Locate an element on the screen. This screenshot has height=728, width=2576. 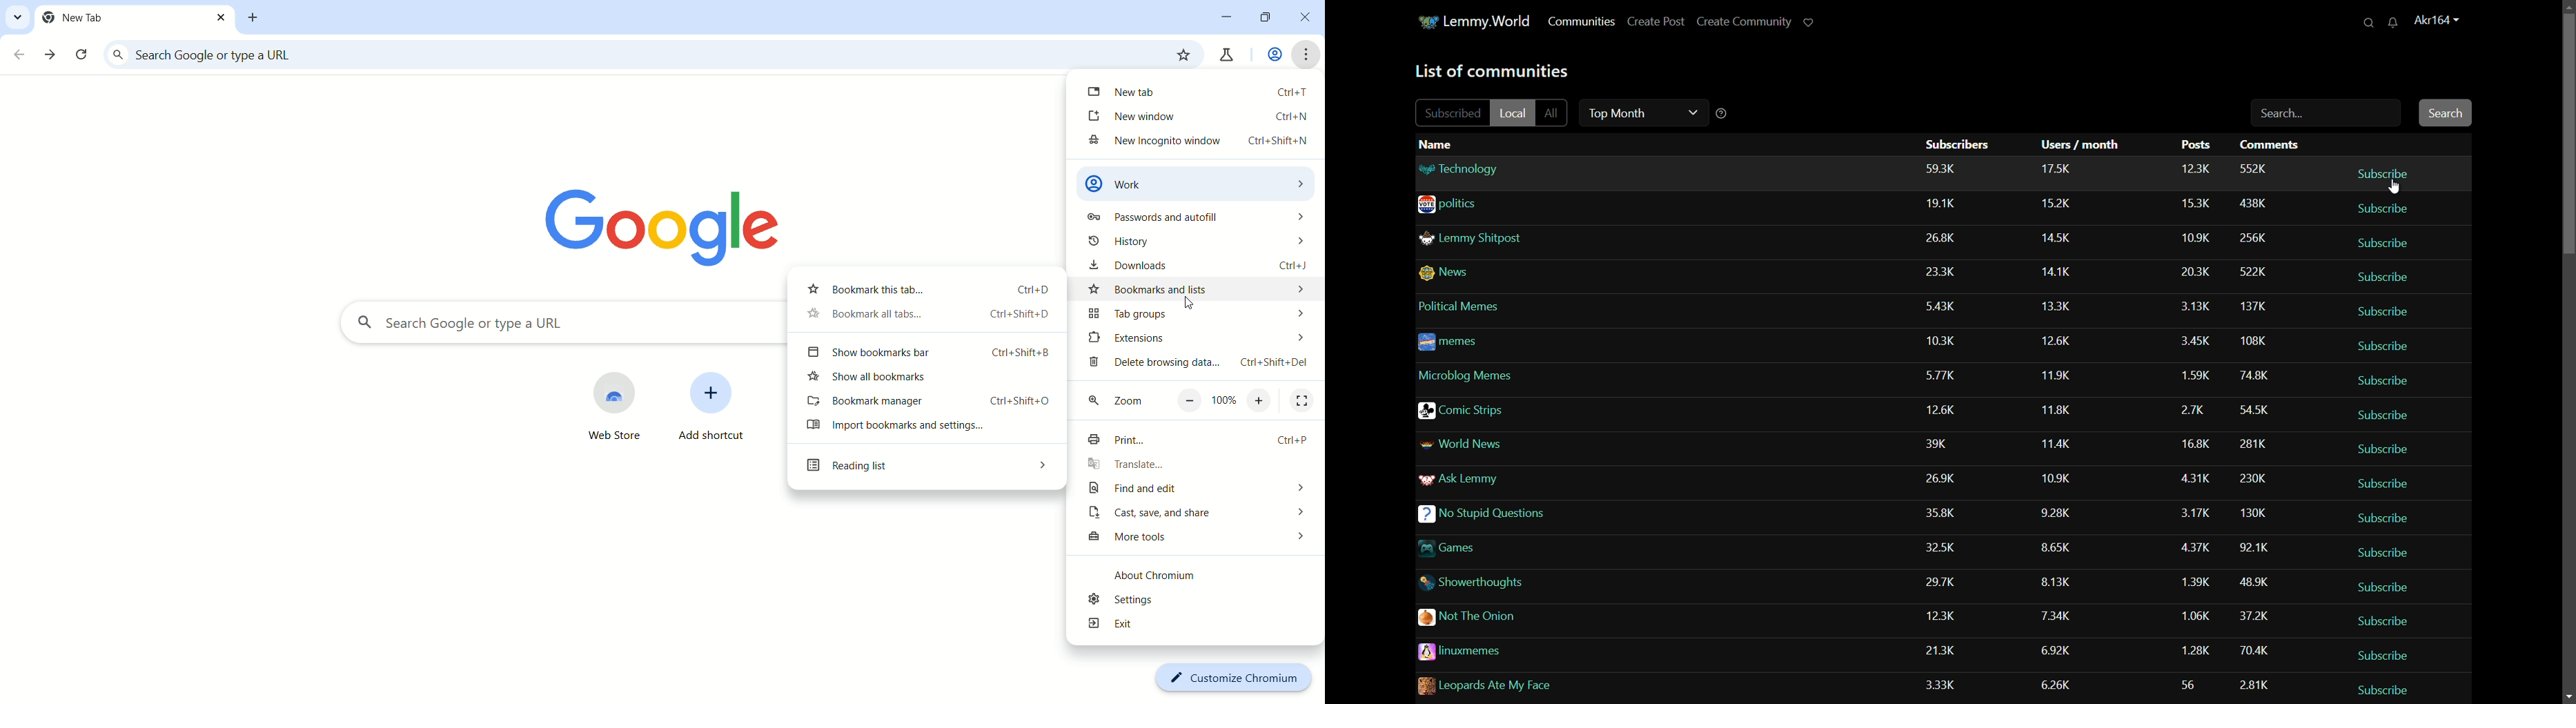
about chromium is located at coordinates (1168, 578).